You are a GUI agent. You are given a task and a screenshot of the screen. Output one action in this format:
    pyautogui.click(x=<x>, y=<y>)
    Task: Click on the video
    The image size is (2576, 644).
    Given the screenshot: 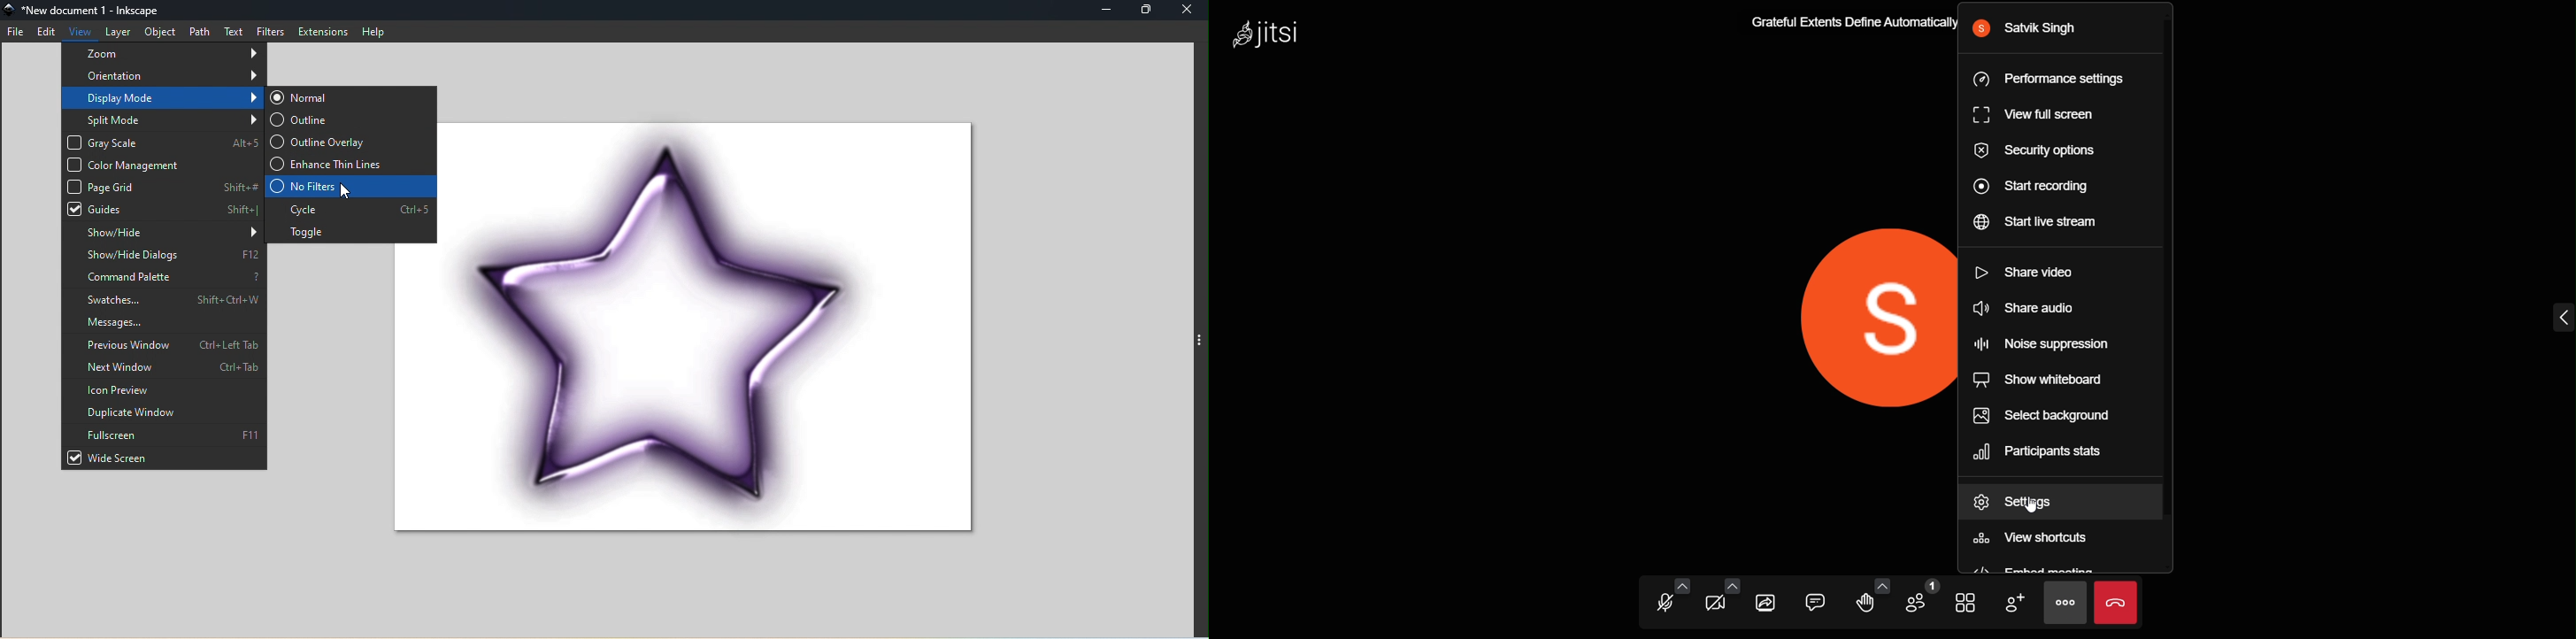 What is the action you would take?
    pyautogui.click(x=1715, y=604)
    